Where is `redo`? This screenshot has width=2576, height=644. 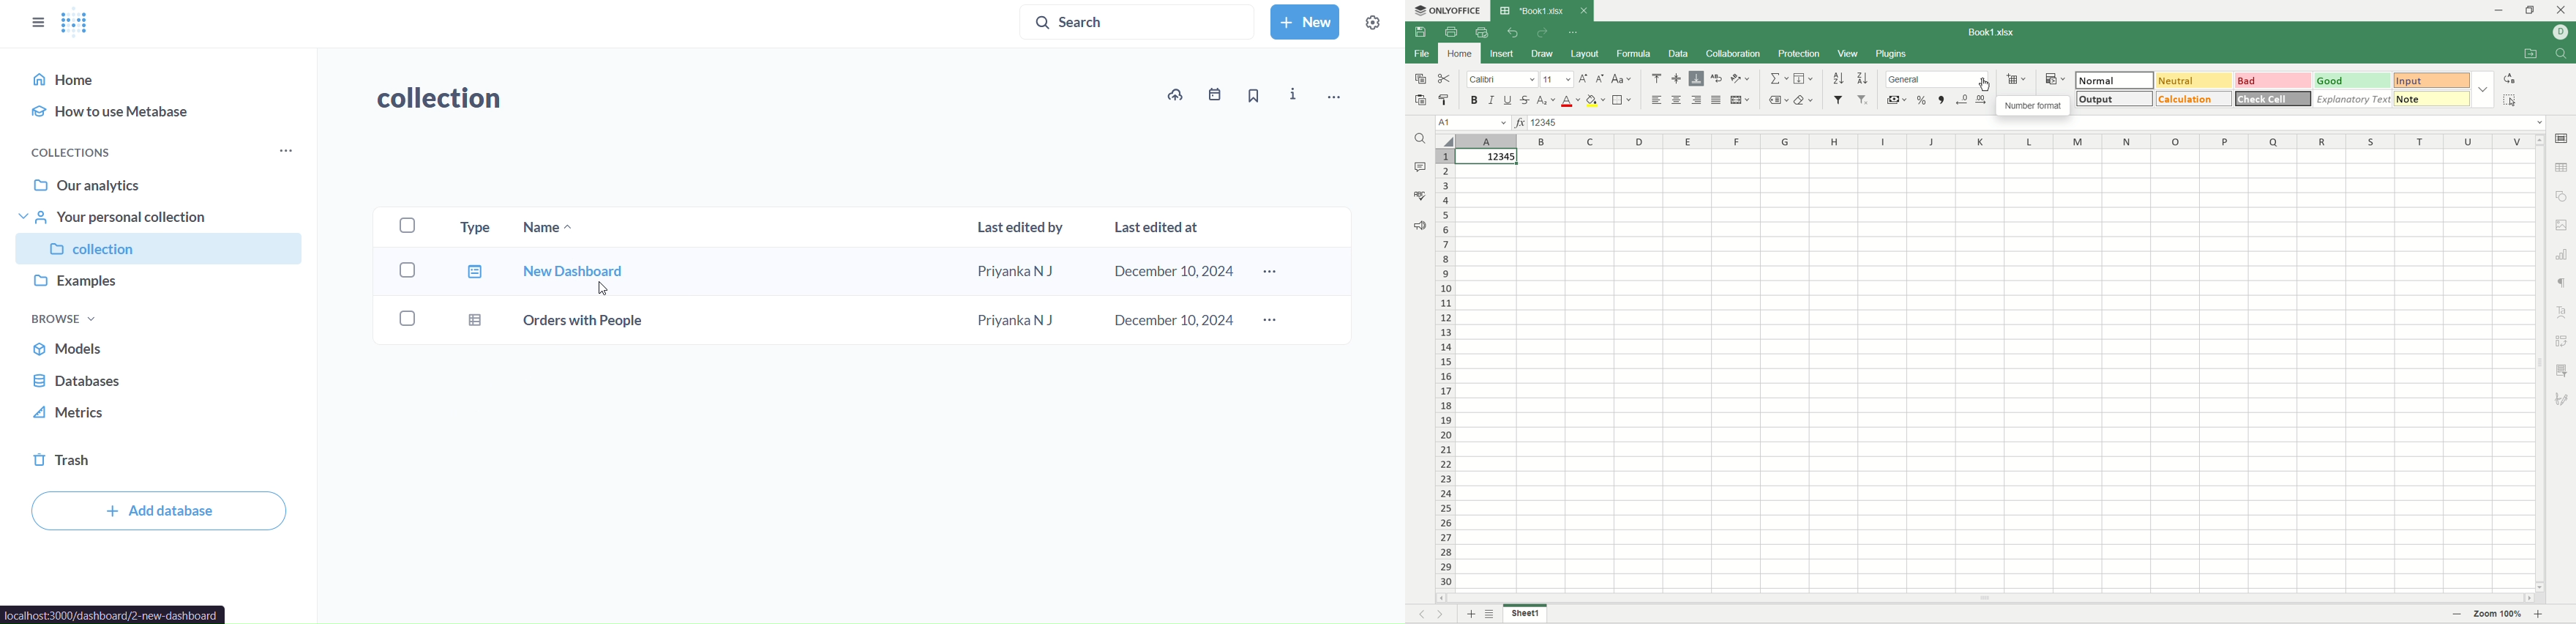 redo is located at coordinates (1545, 34).